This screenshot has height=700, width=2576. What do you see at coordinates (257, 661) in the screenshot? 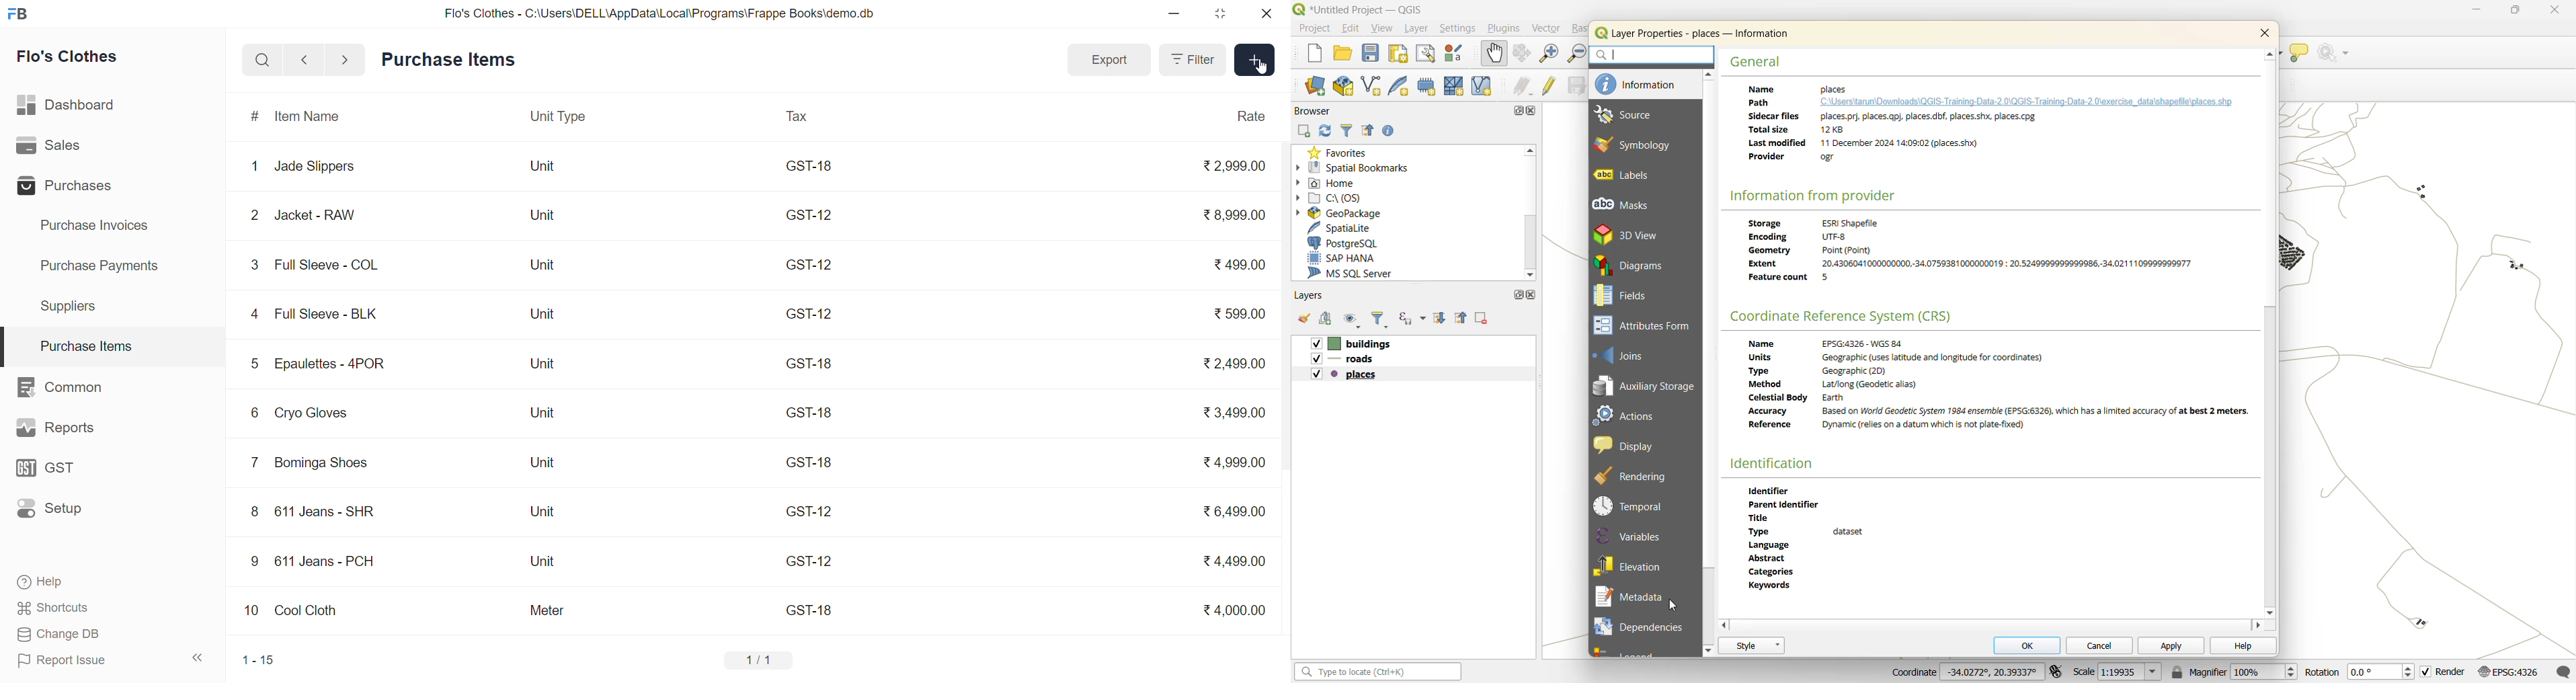
I see `1-15` at bounding box center [257, 661].